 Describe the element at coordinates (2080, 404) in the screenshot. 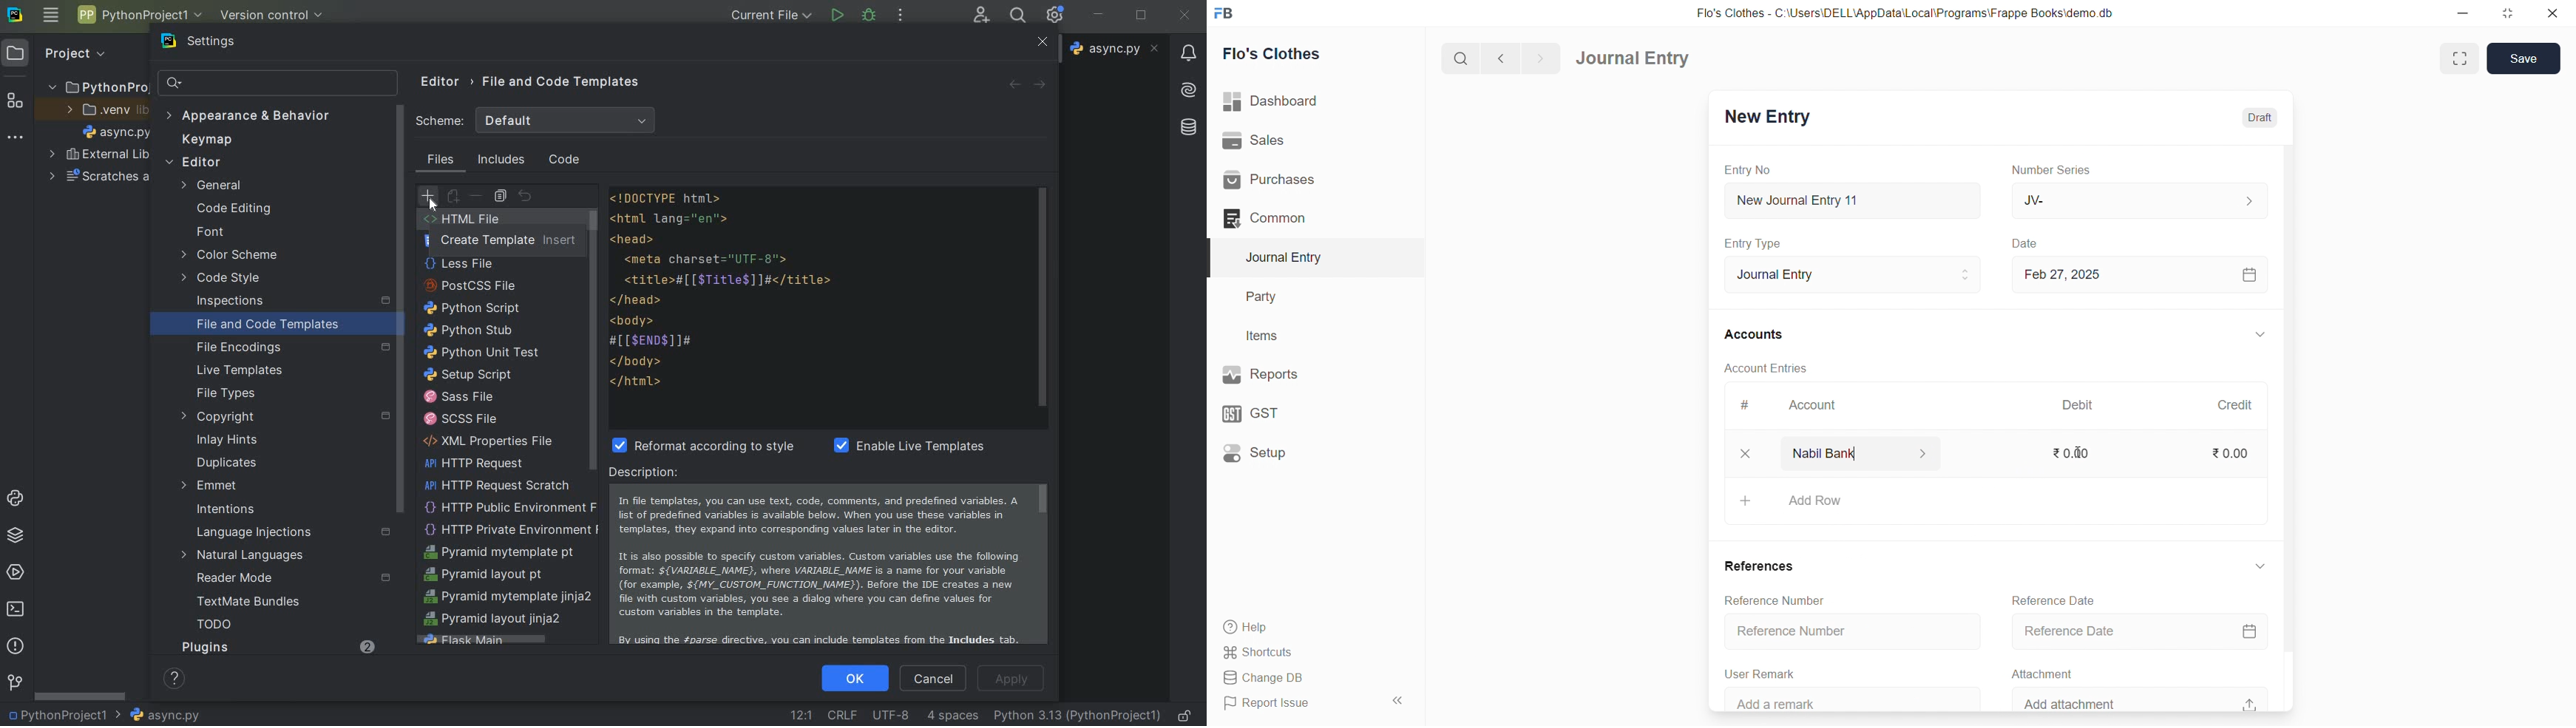

I see `Debit` at that location.